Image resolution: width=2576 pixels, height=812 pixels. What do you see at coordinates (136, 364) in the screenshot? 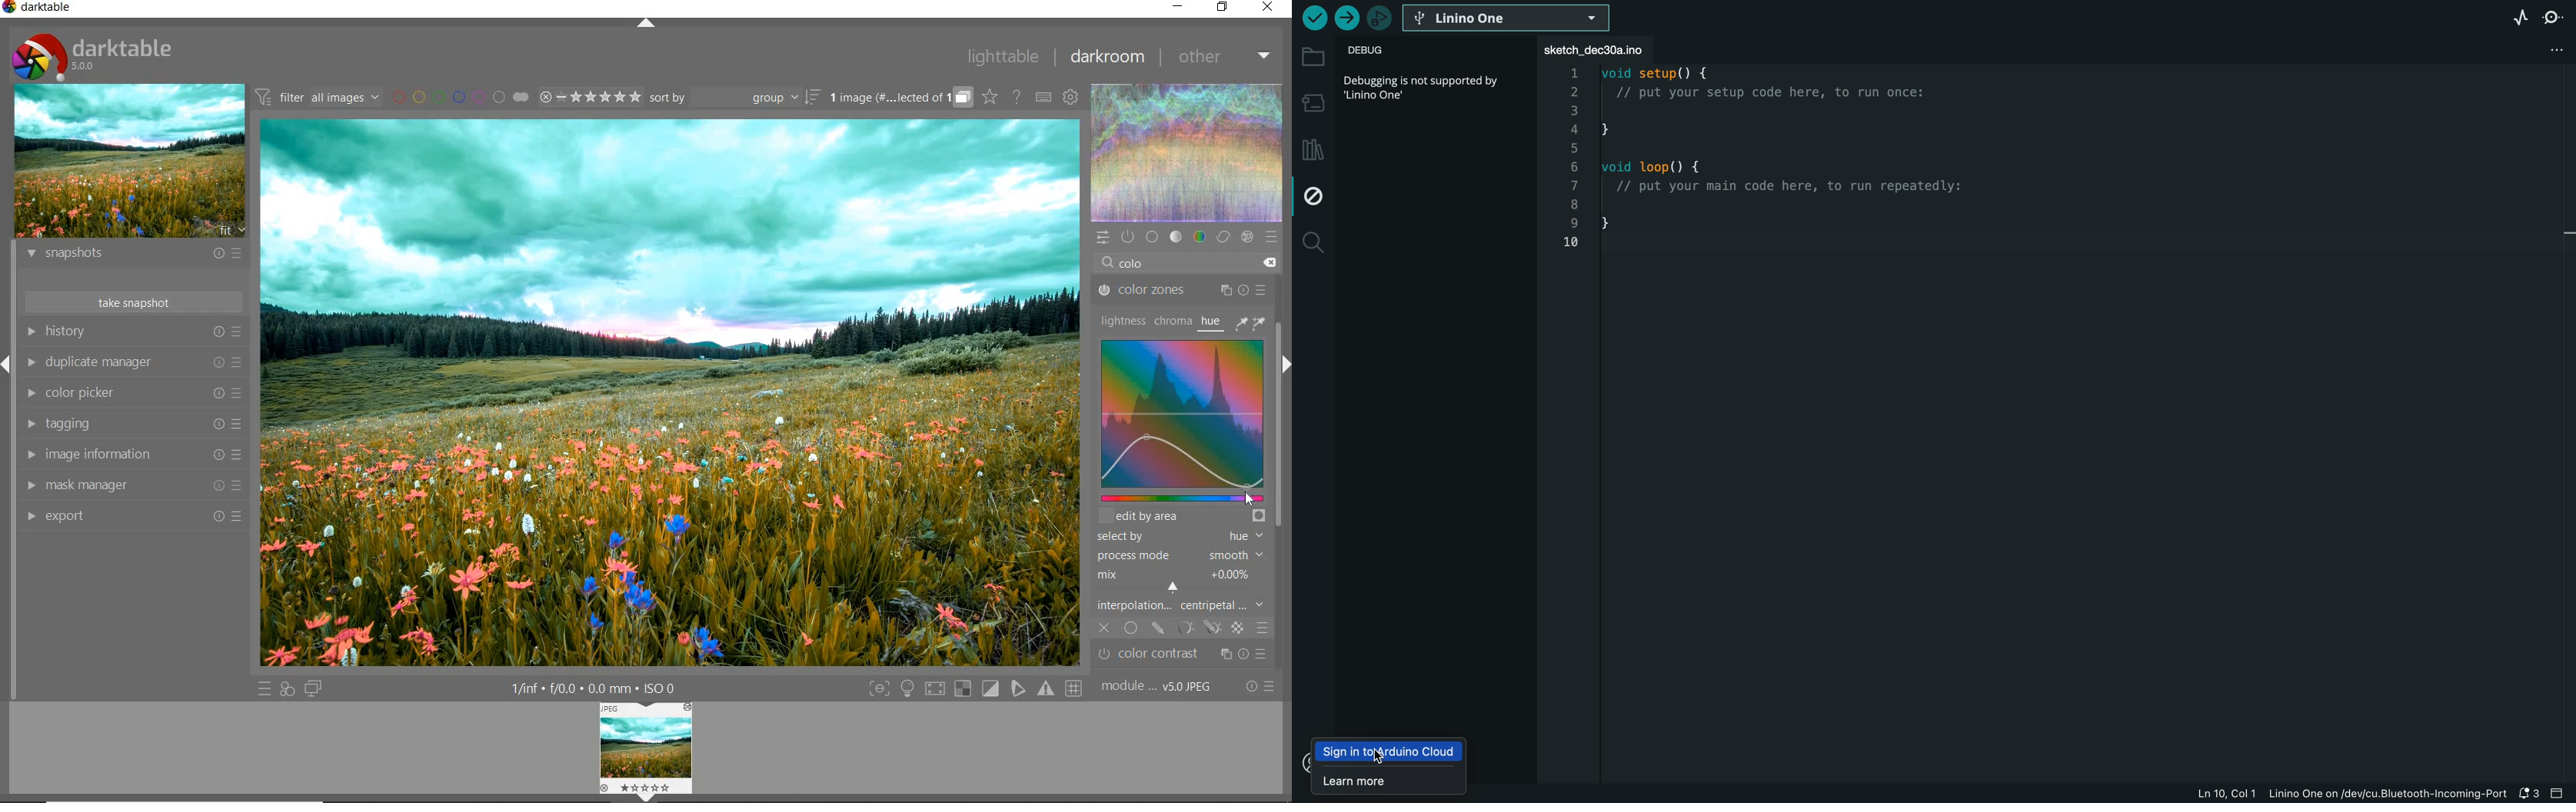
I see `duplicate manager` at bounding box center [136, 364].